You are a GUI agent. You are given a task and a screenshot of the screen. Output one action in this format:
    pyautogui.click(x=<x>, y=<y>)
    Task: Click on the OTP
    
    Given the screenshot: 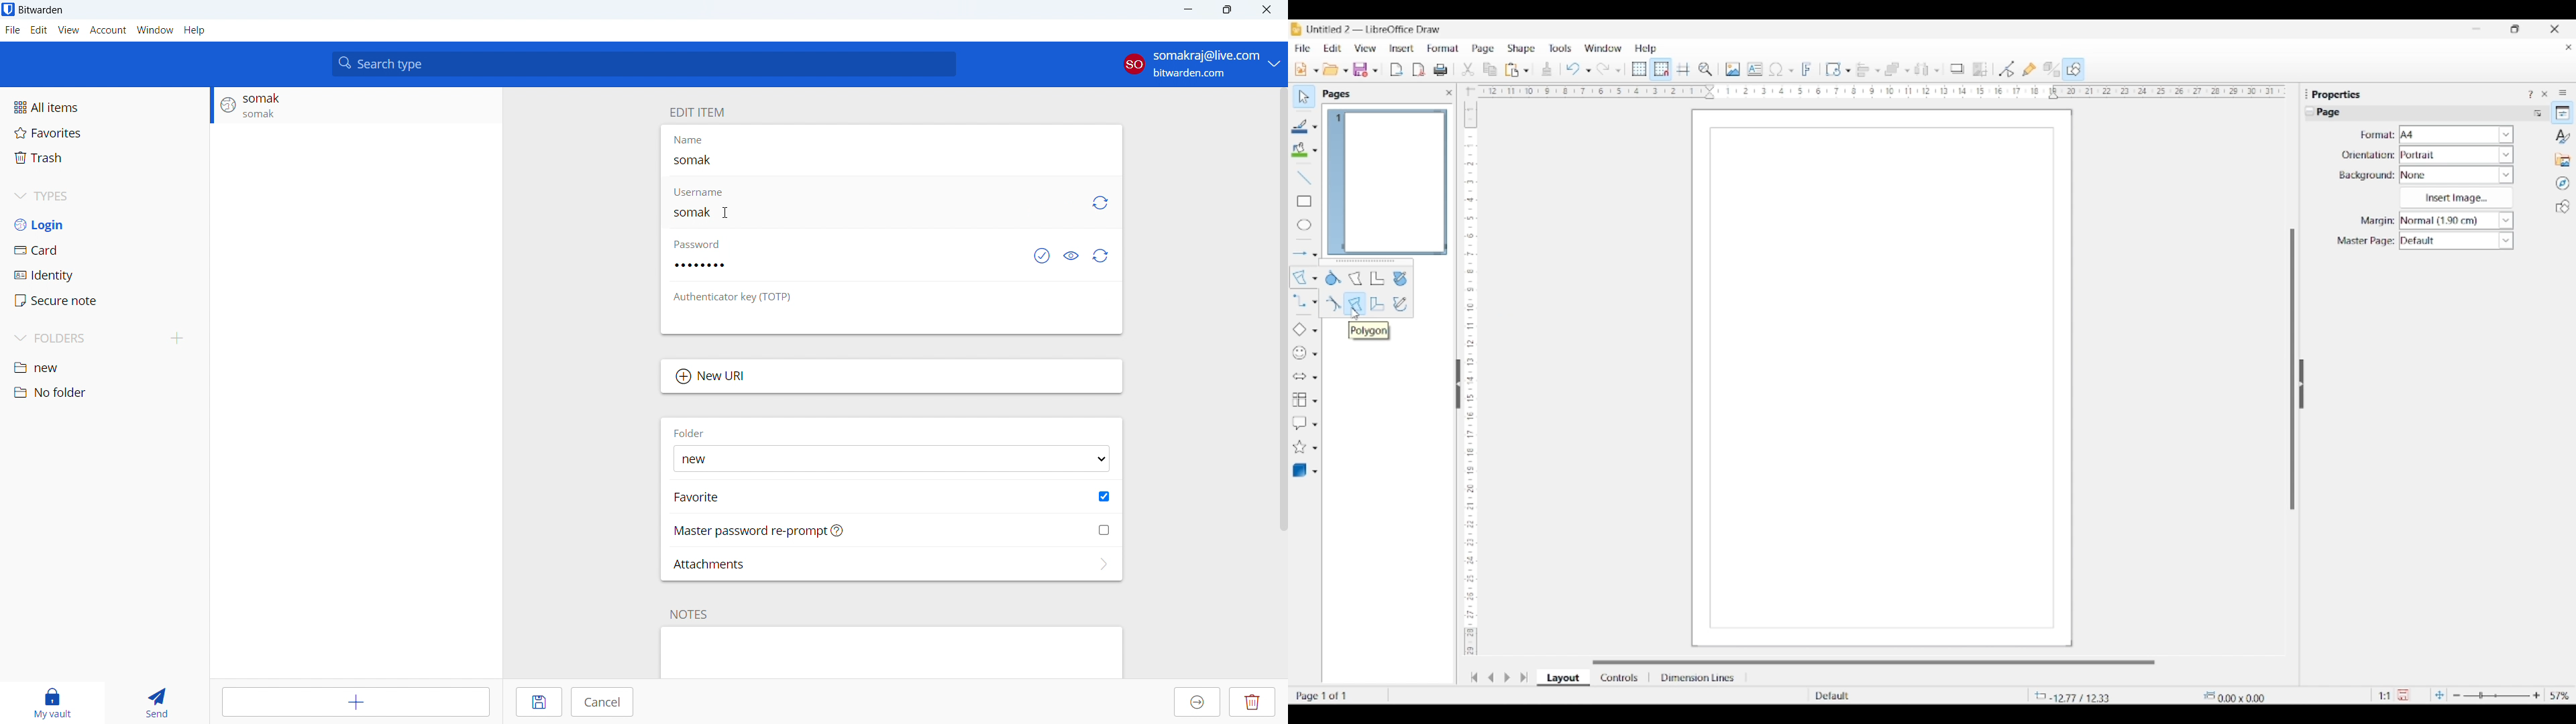 What is the action you would take?
    pyautogui.click(x=741, y=298)
    